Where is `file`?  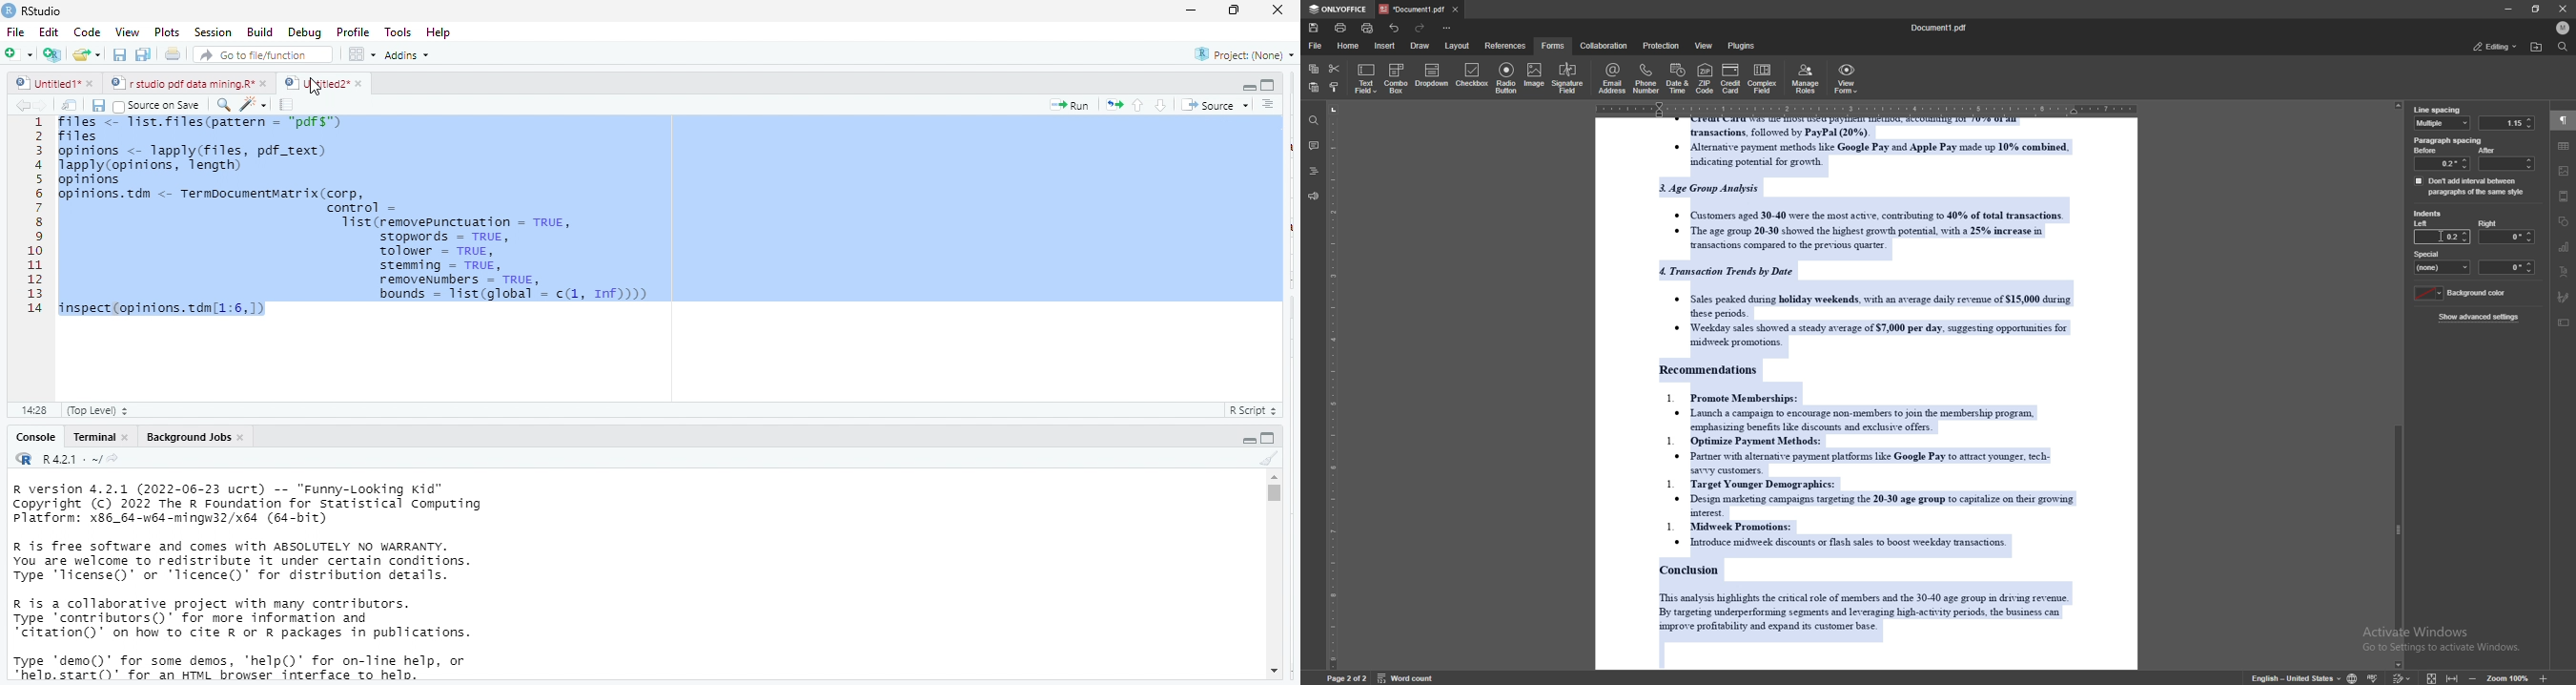 file is located at coordinates (17, 31).